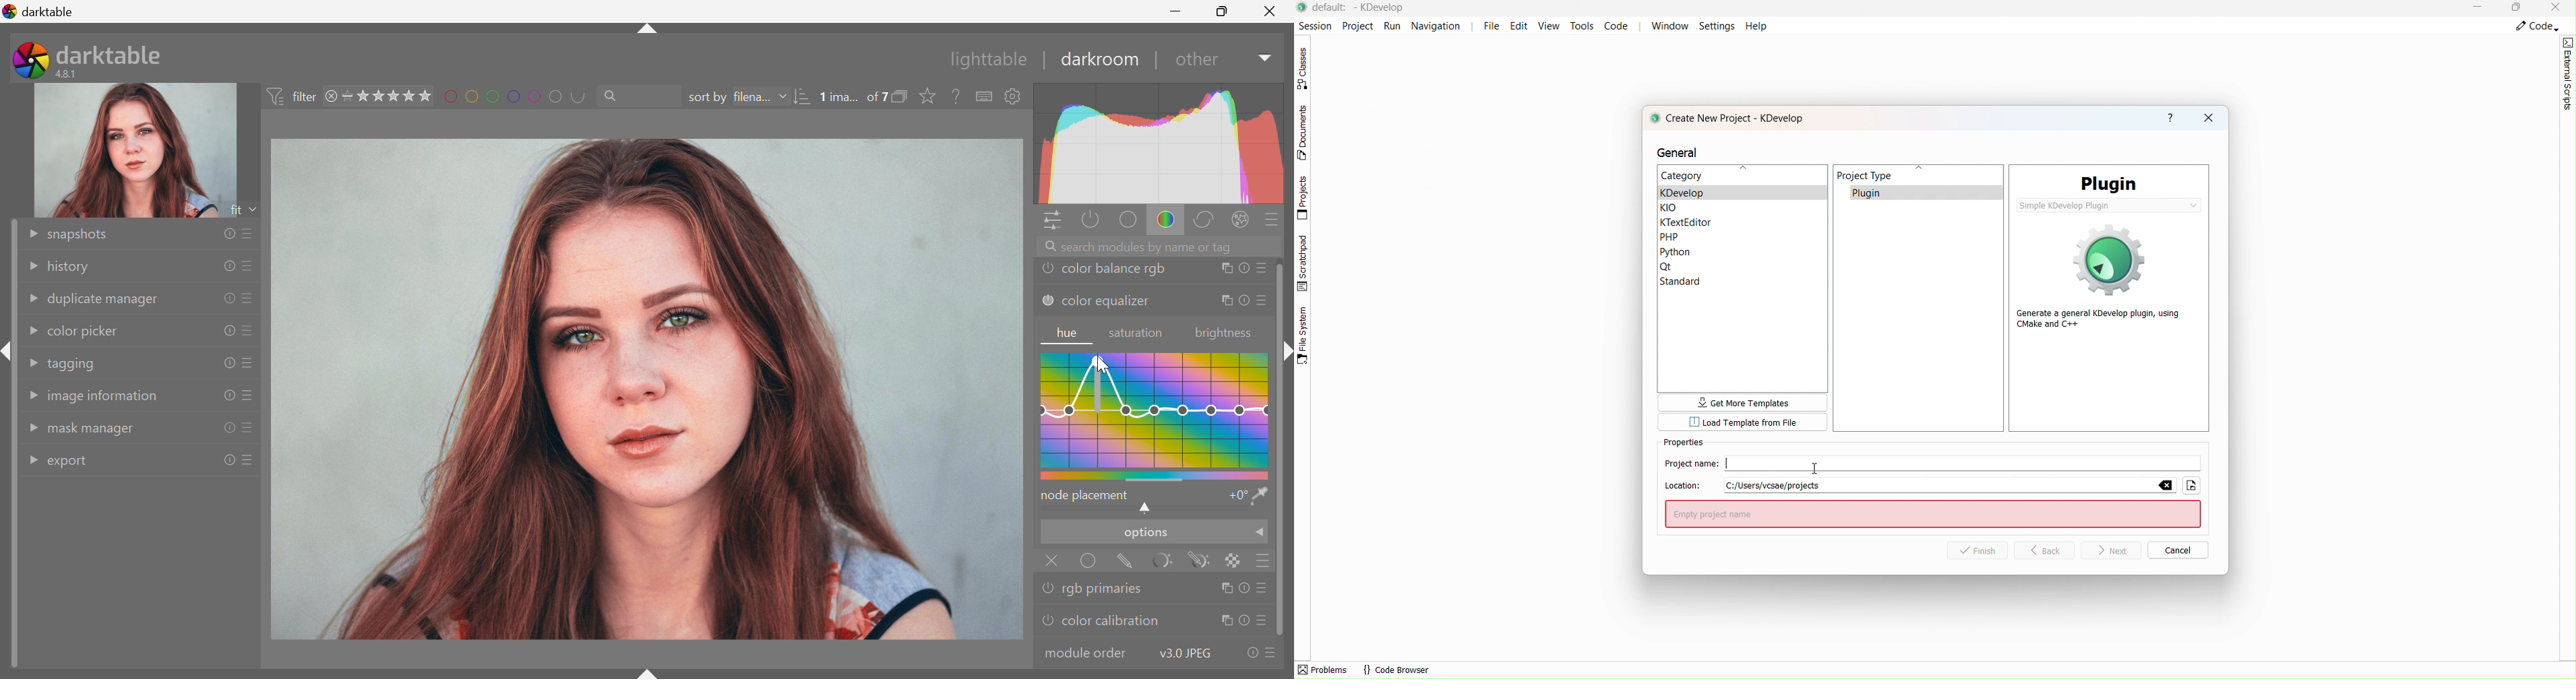 Image resolution: width=2576 pixels, height=700 pixels. Describe the element at coordinates (1175, 11) in the screenshot. I see `Minimize` at that location.